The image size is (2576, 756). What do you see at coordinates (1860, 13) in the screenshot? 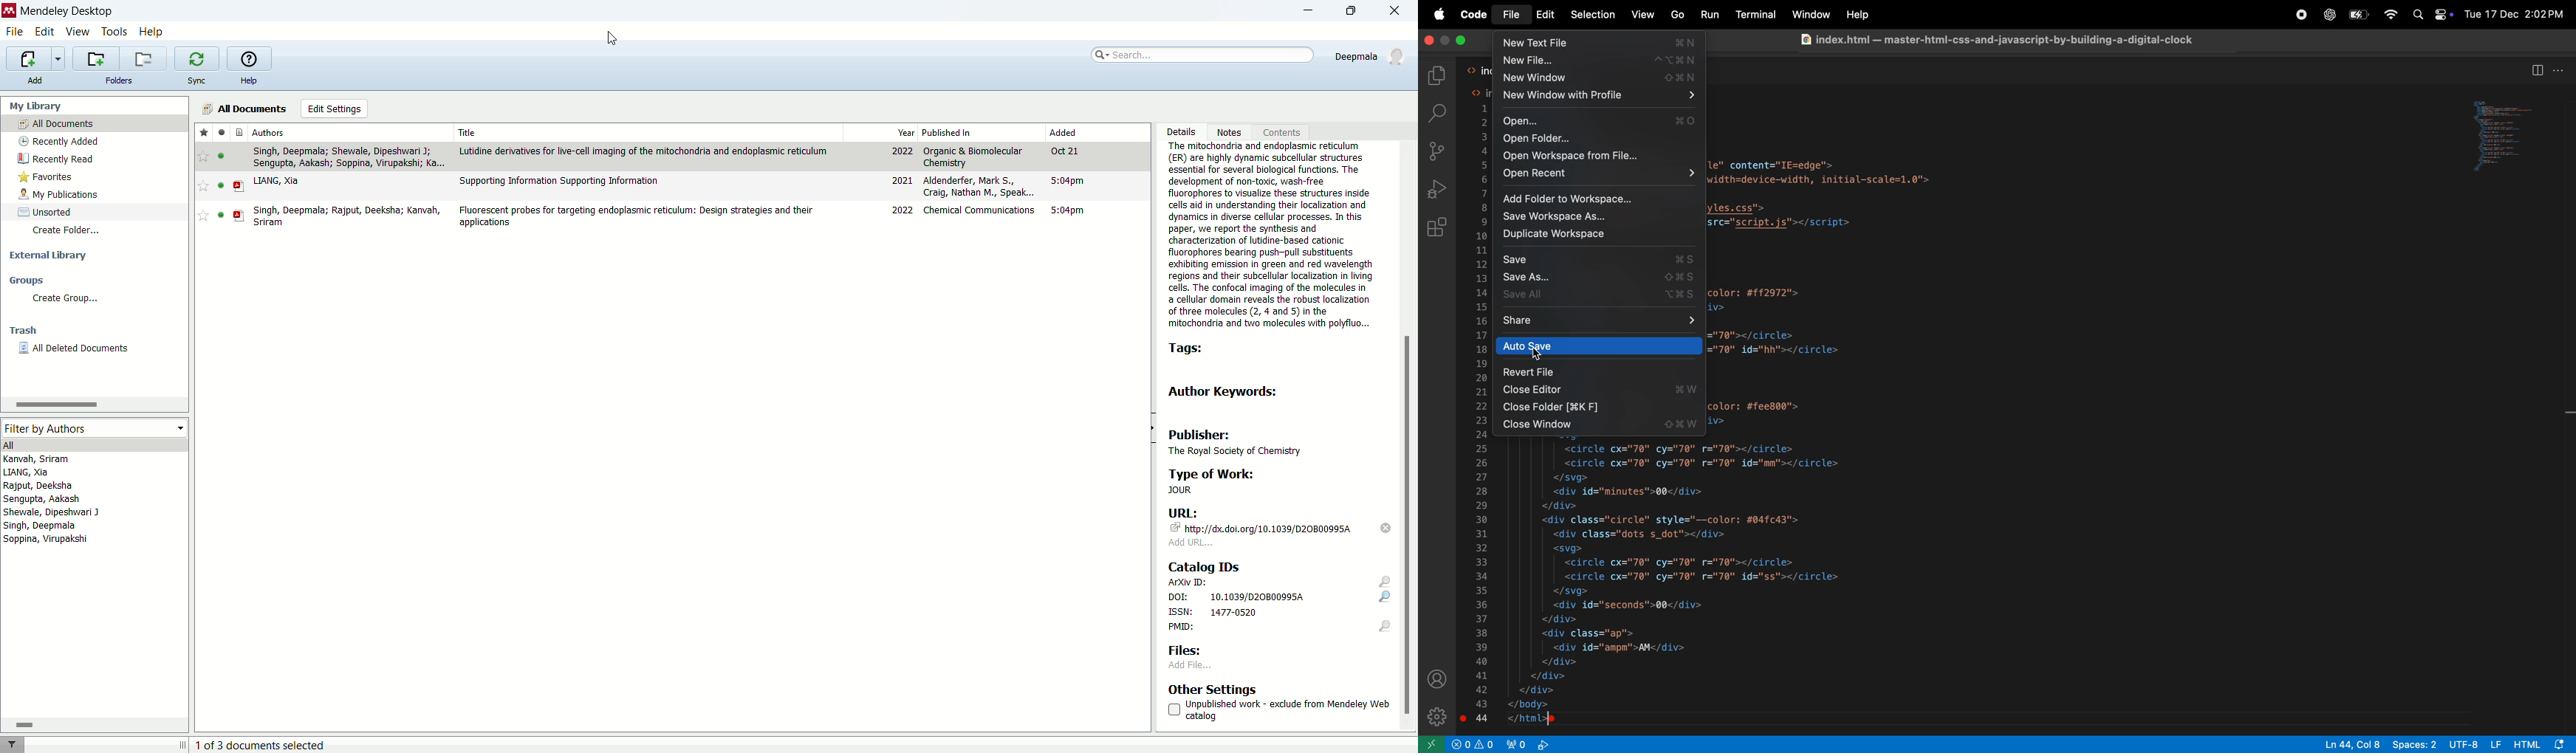
I see `` at bounding box center [1860, 13].